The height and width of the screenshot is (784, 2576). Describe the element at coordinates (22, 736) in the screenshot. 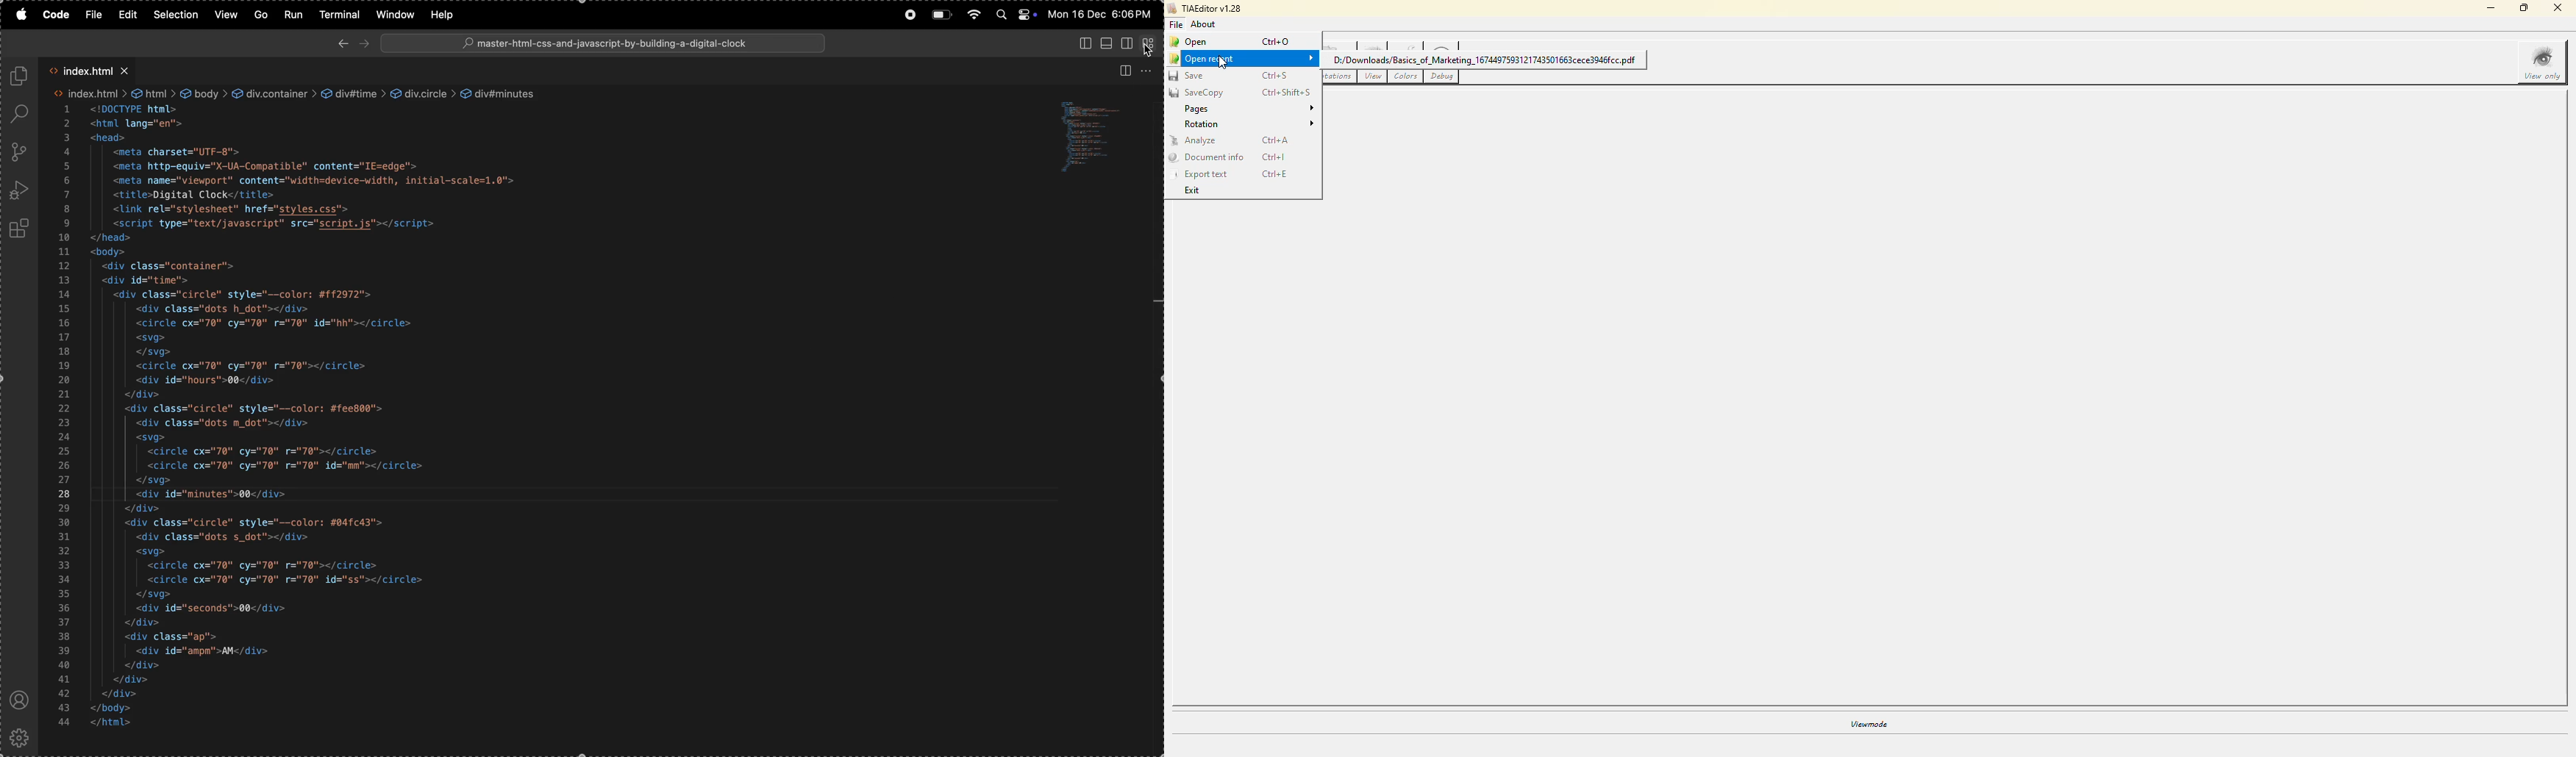

I see `settings` at that location.